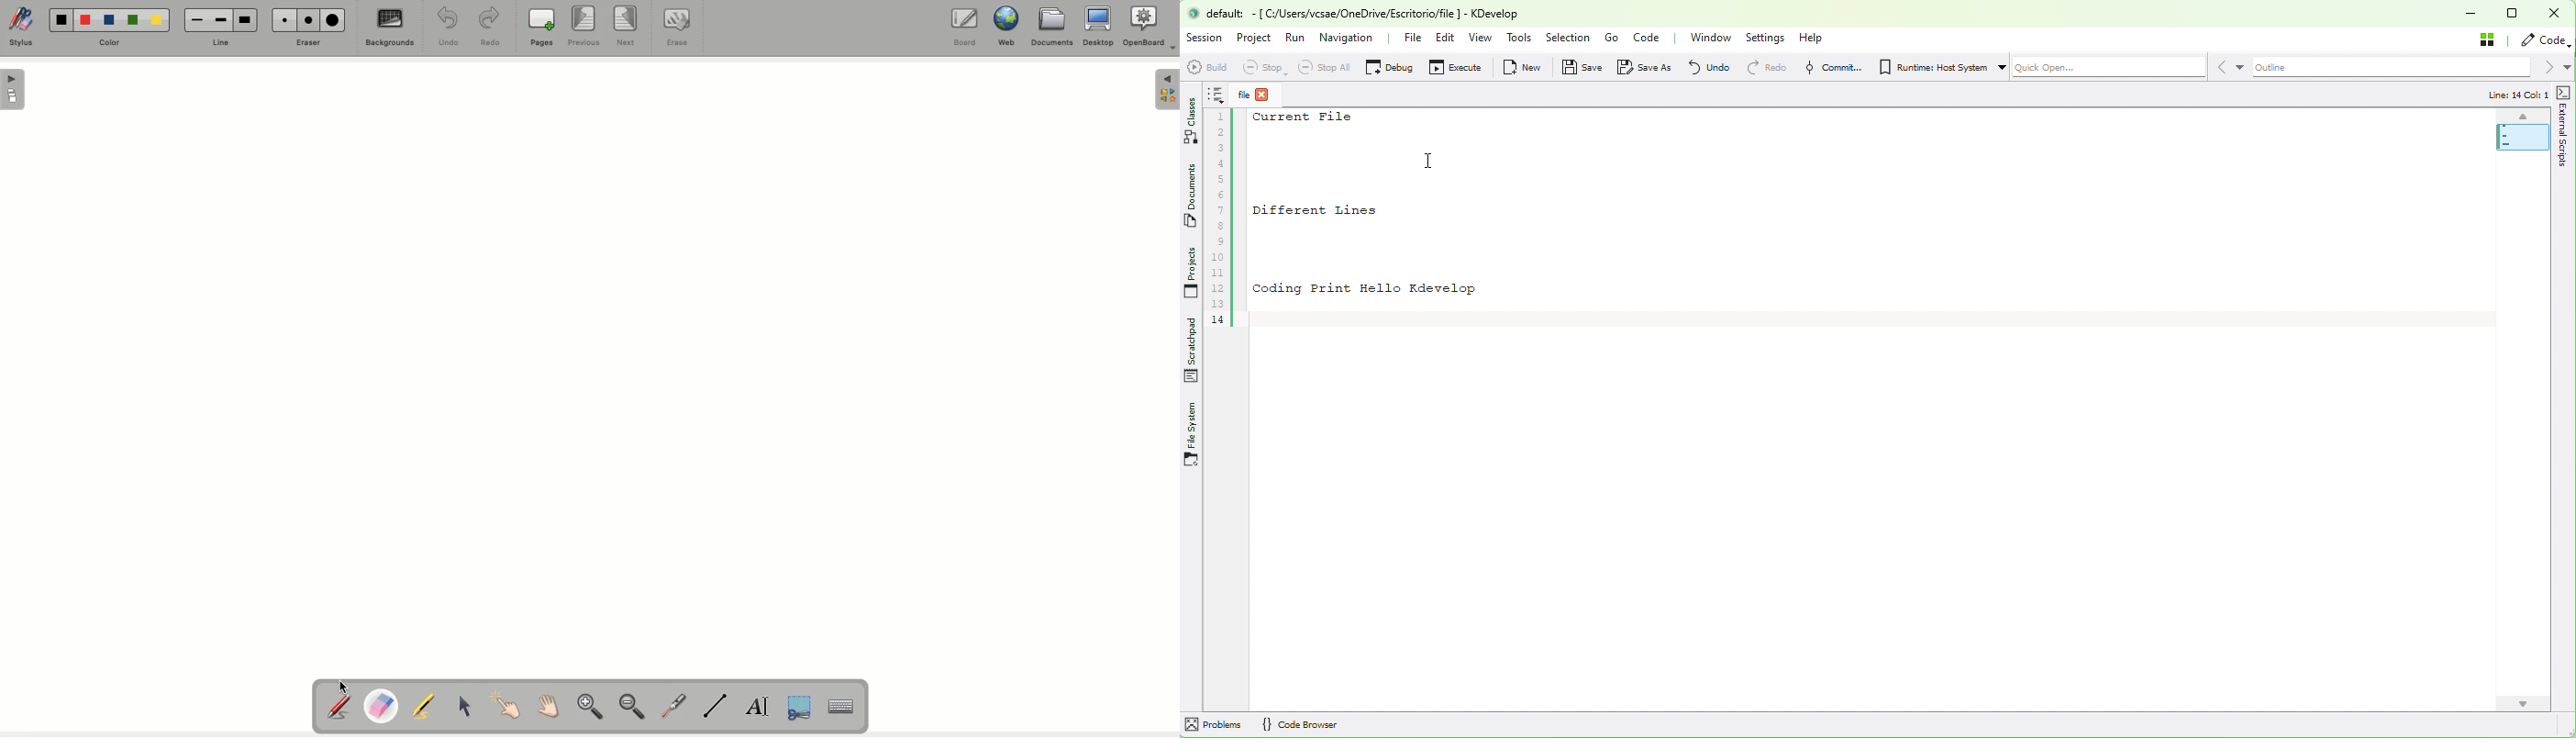 The image size is (2576, 756). Describe the element at coordinates (1814, 38) in the screenshot. I see `Help` at that location.